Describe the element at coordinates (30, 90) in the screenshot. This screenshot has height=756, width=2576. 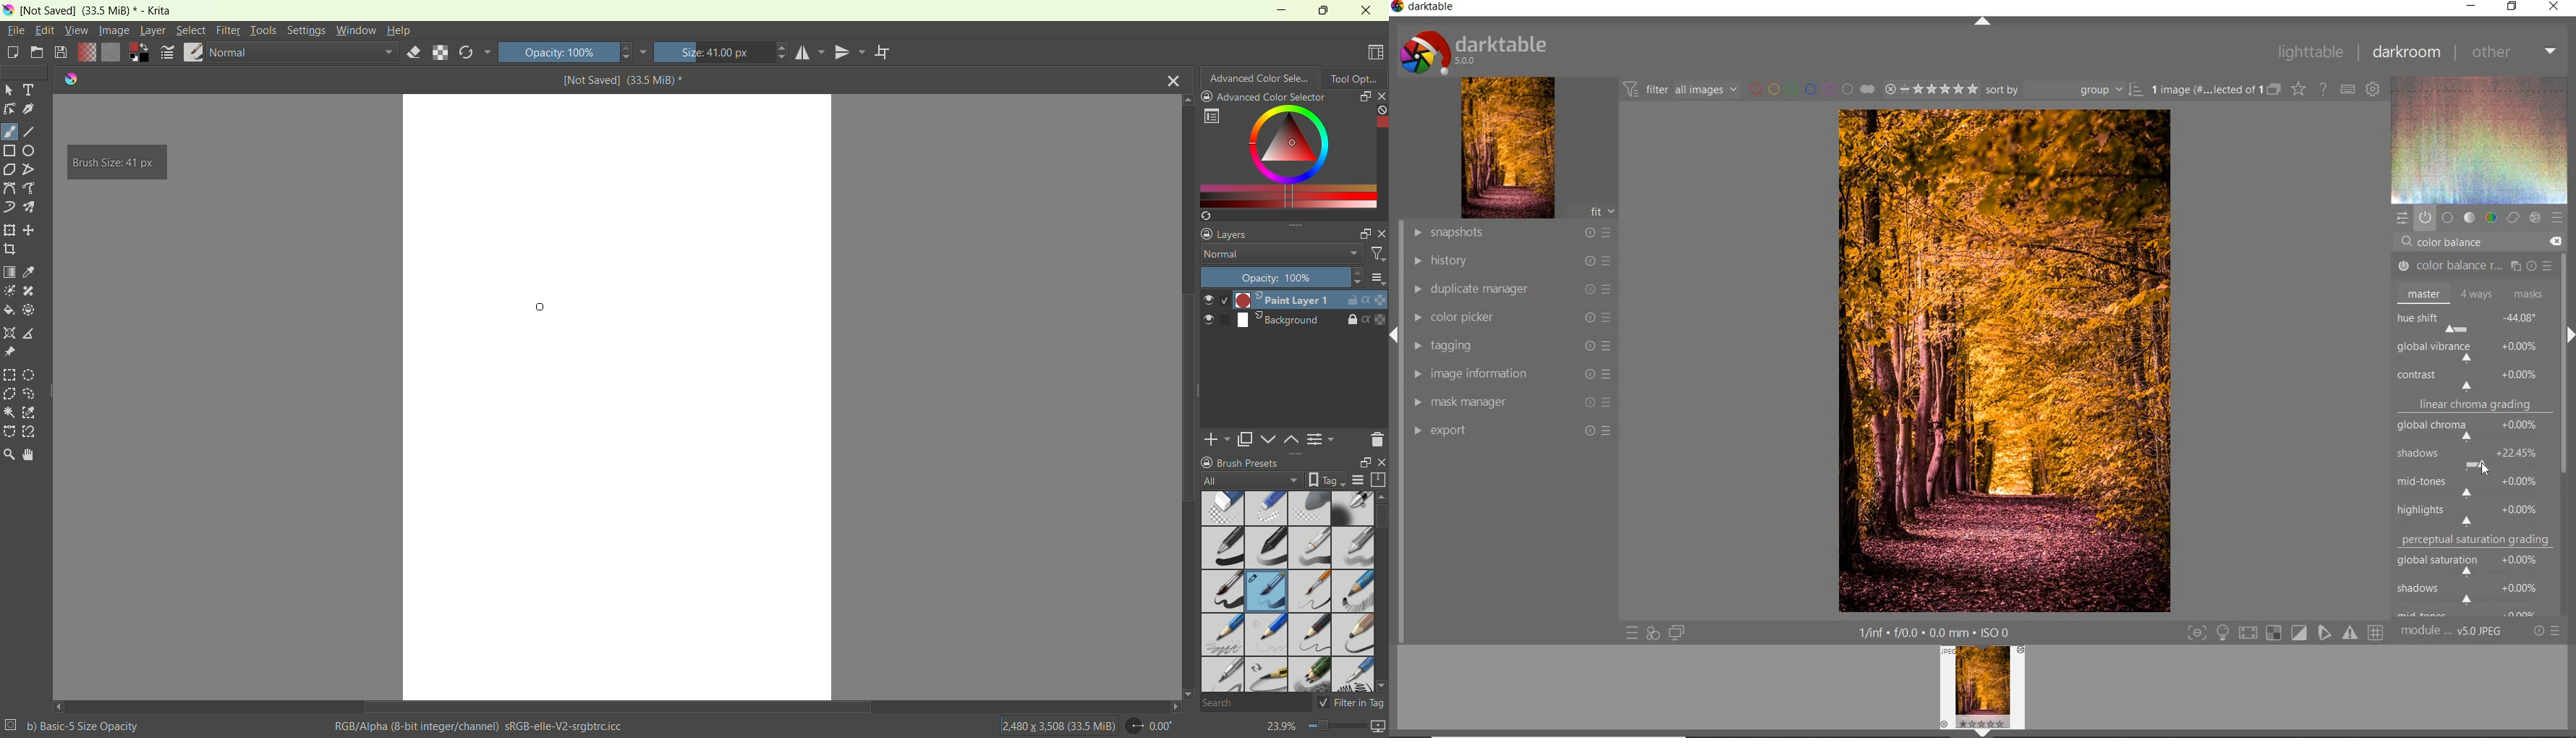
I see `text` at that location.